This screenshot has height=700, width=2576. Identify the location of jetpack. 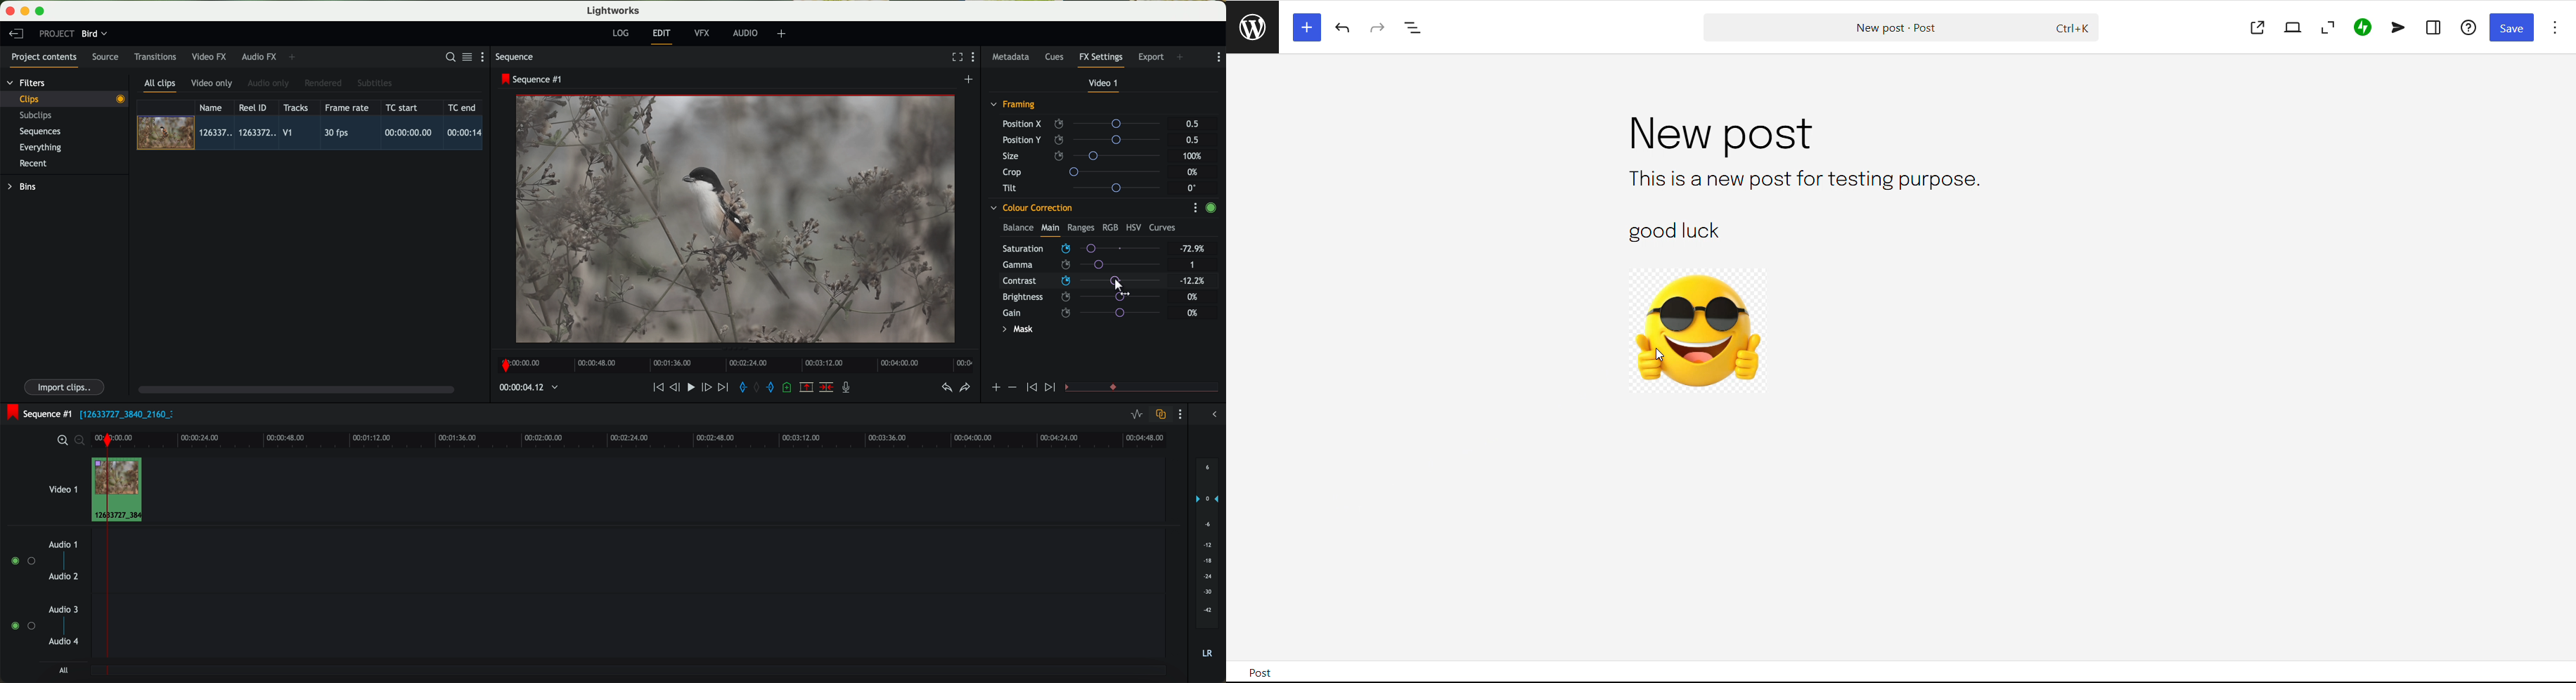
(2362, 28).